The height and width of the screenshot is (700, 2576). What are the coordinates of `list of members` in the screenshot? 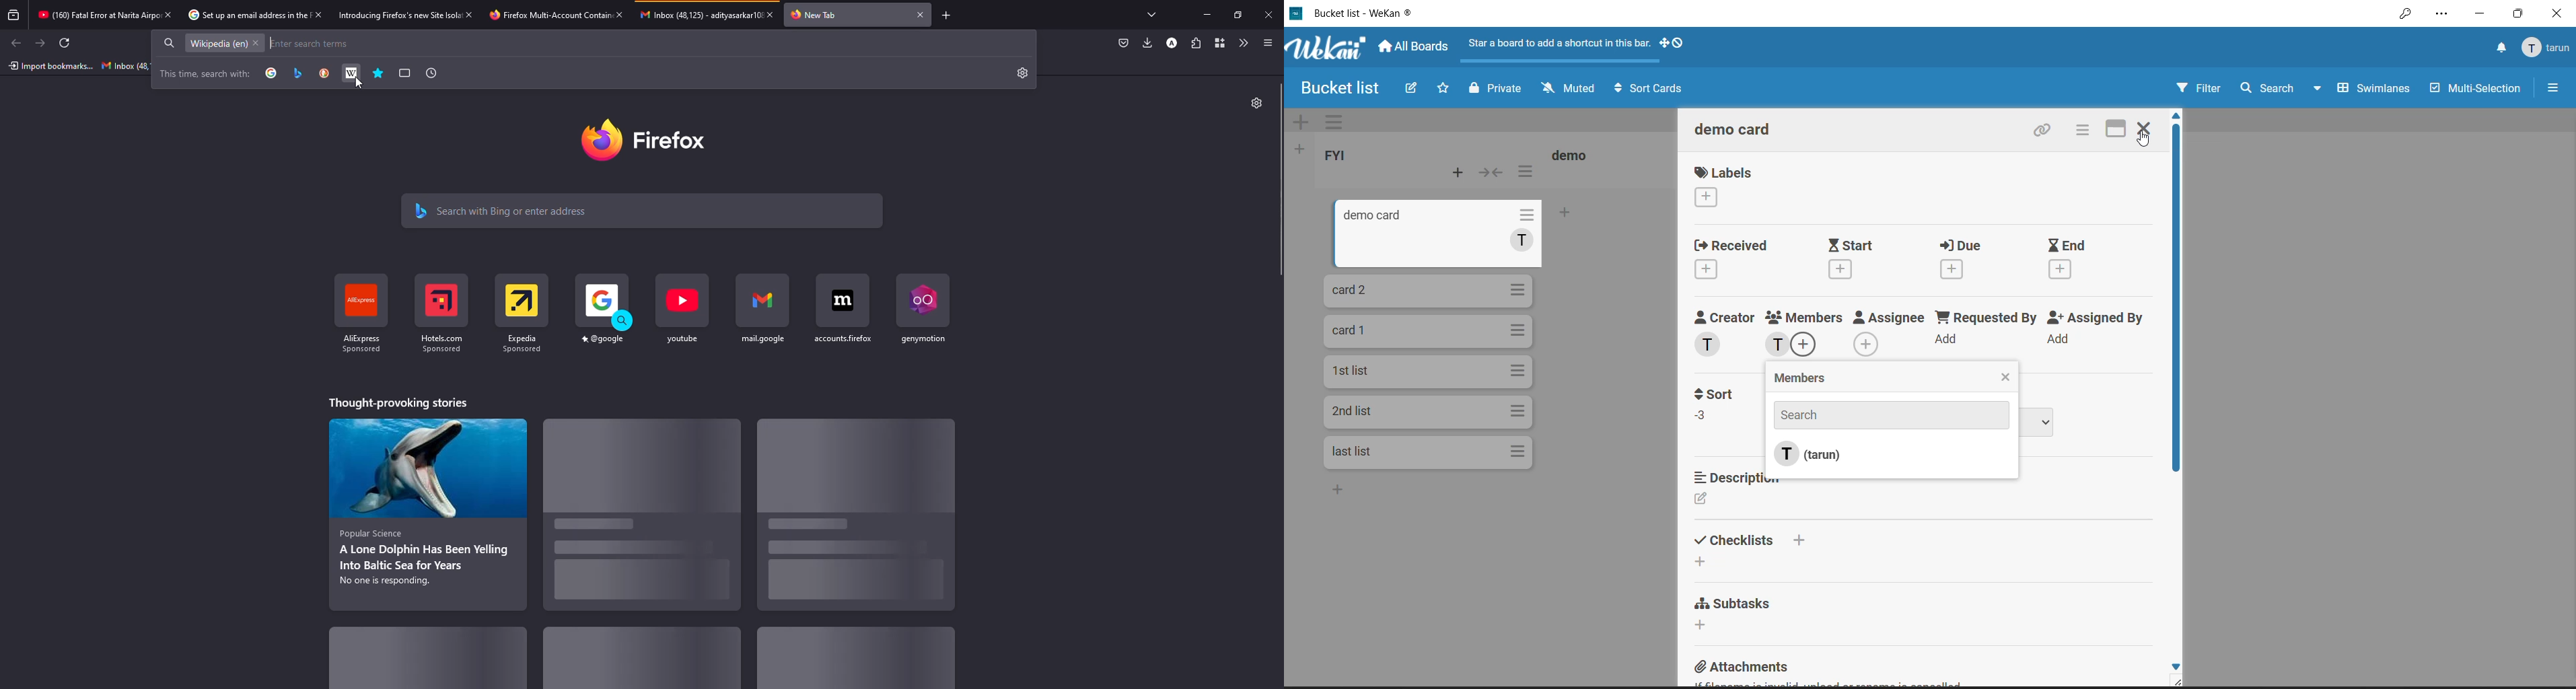 It's located at (1822, 447).